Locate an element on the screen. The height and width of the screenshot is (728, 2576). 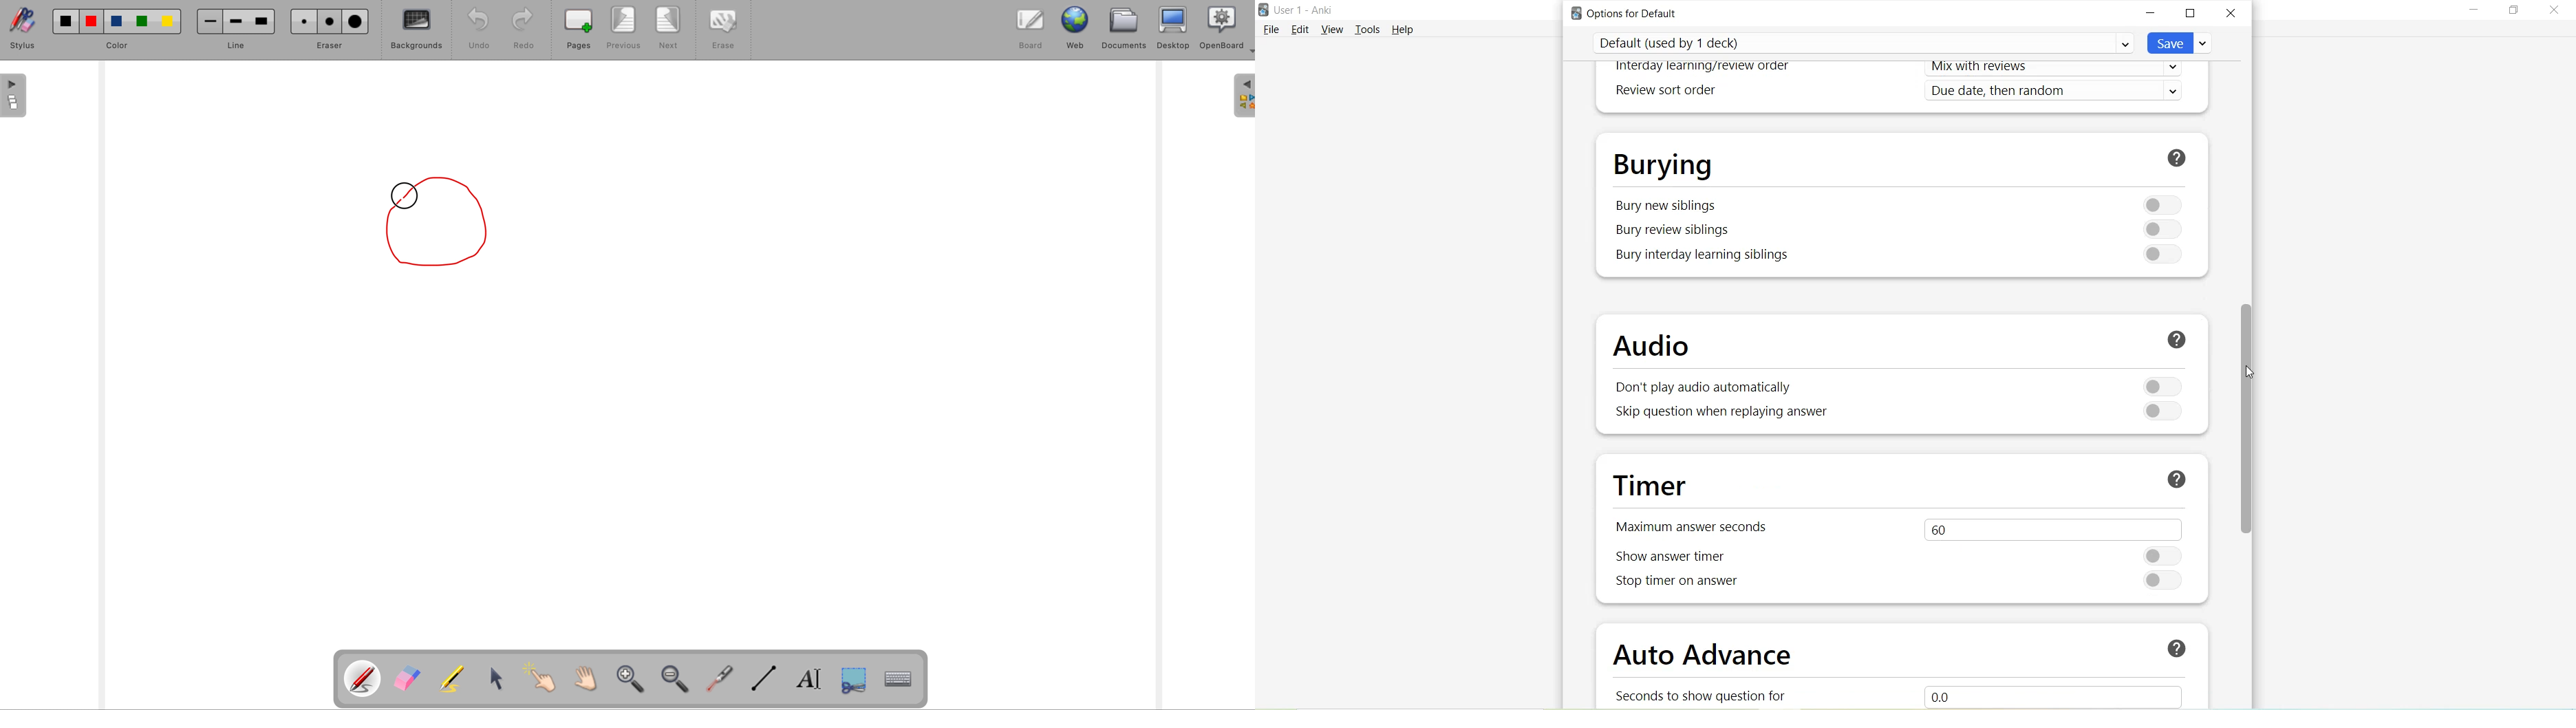
Auto Advance is located at coordinates (1706, 658).